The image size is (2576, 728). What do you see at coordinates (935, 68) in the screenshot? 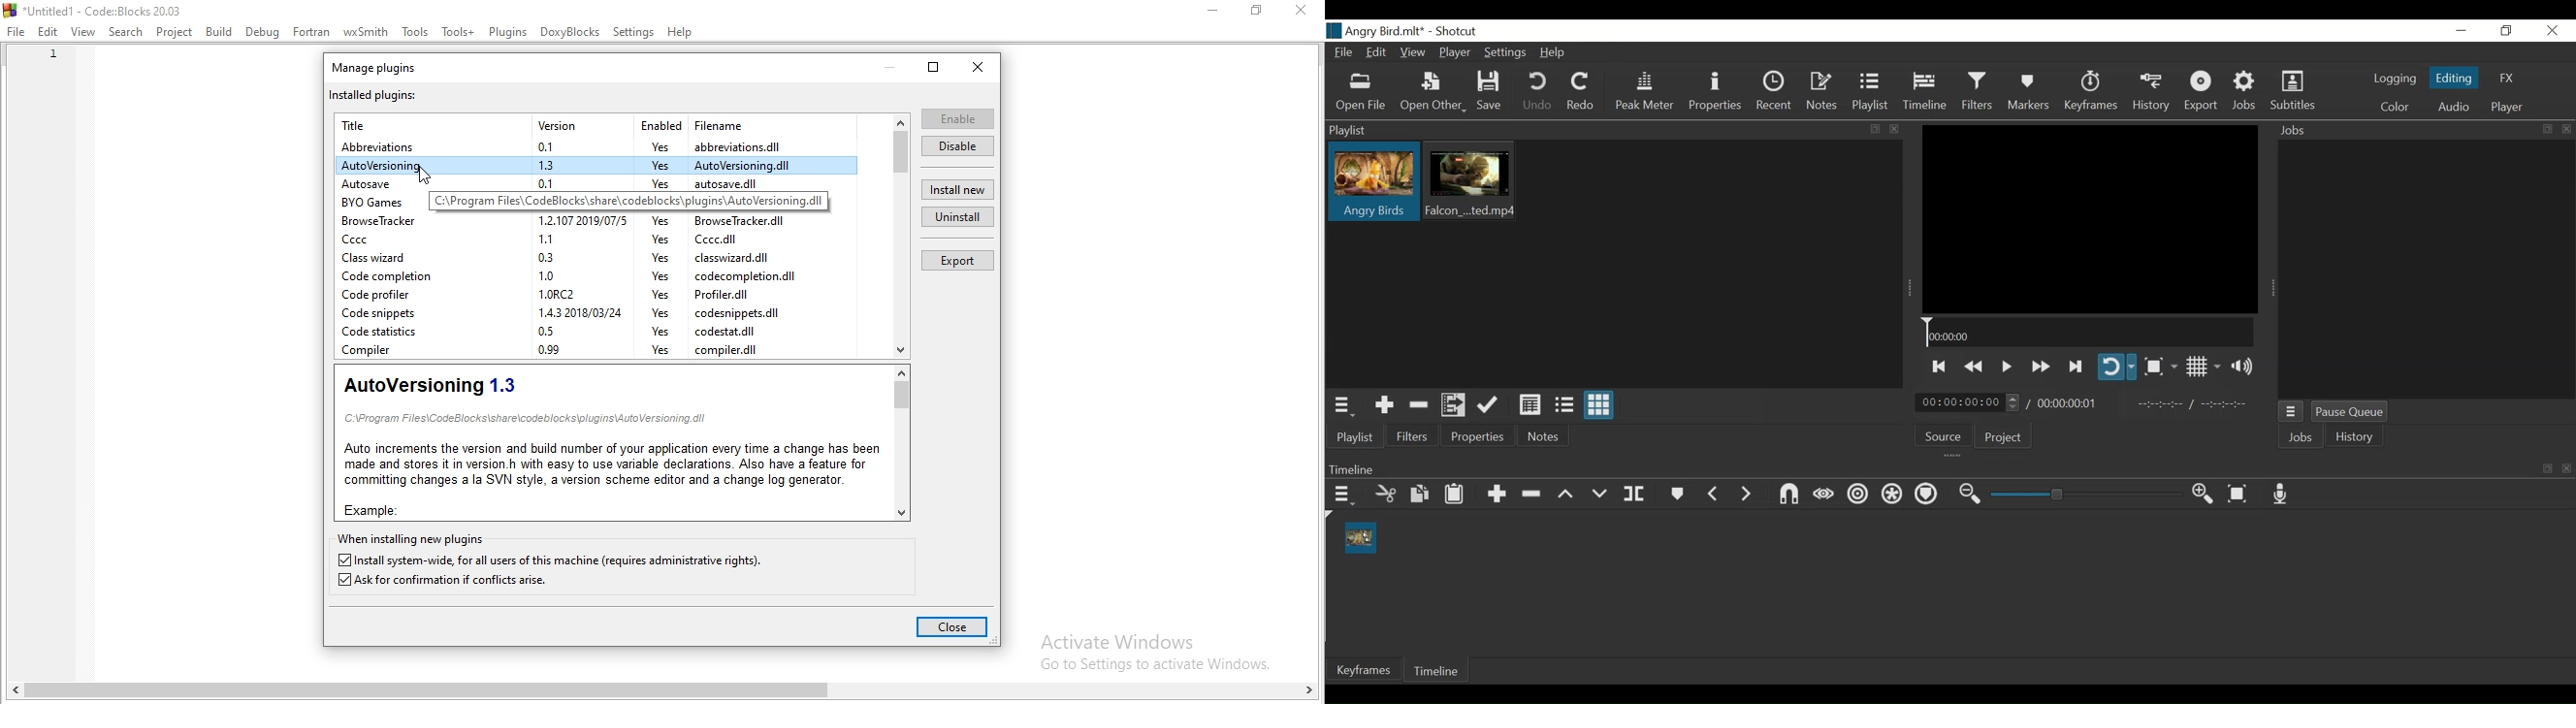
I see `restore` at bounding box center [935, 68].